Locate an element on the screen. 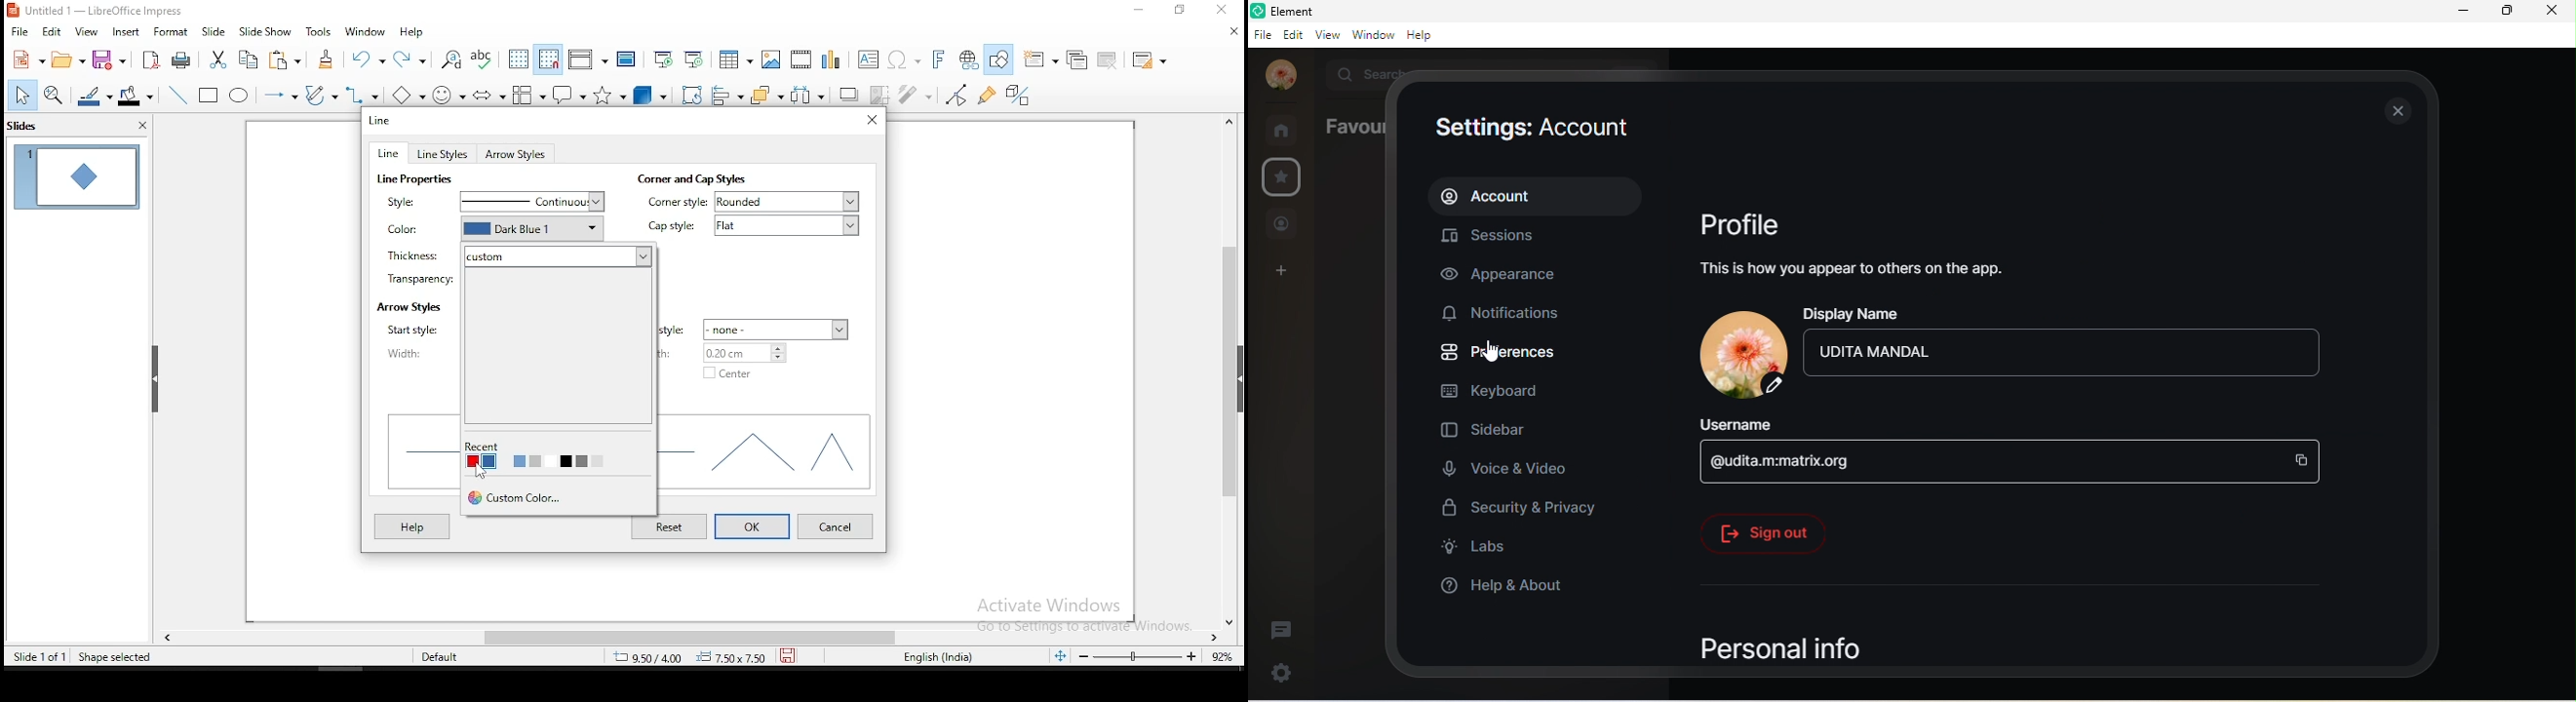  cursor is located at coordinates (483, 472).